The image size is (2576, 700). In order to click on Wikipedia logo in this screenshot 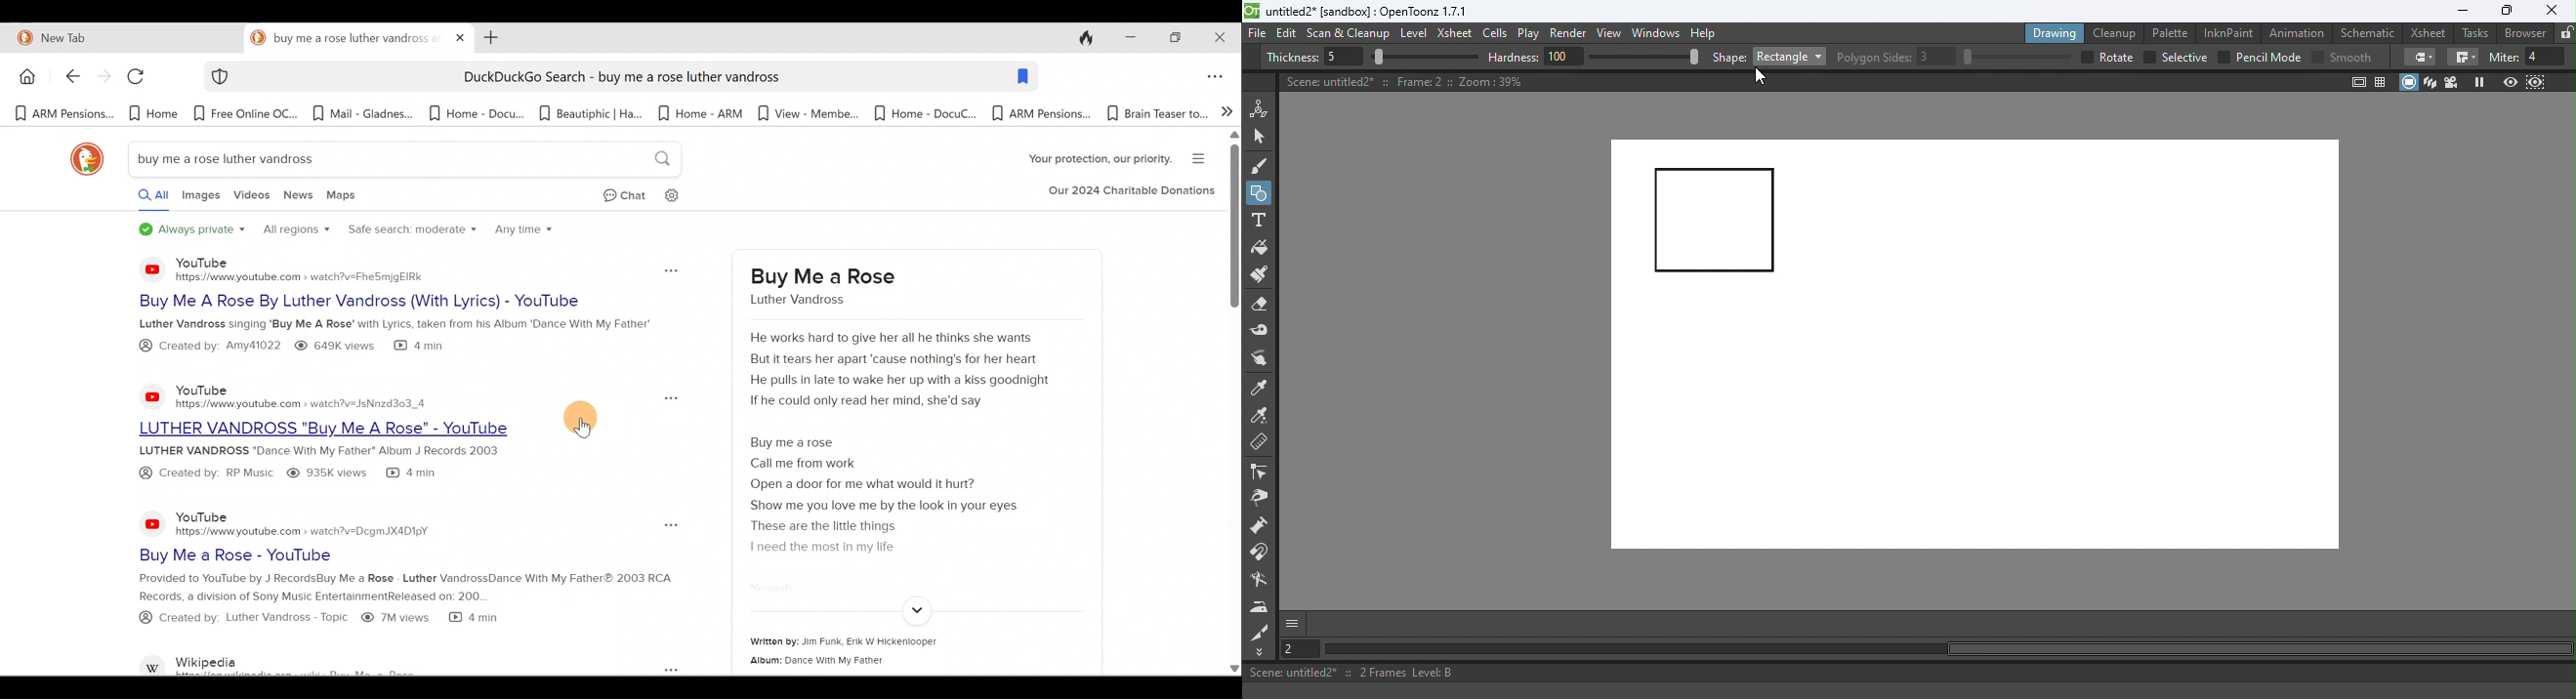, I will do `click(154, 663)`.